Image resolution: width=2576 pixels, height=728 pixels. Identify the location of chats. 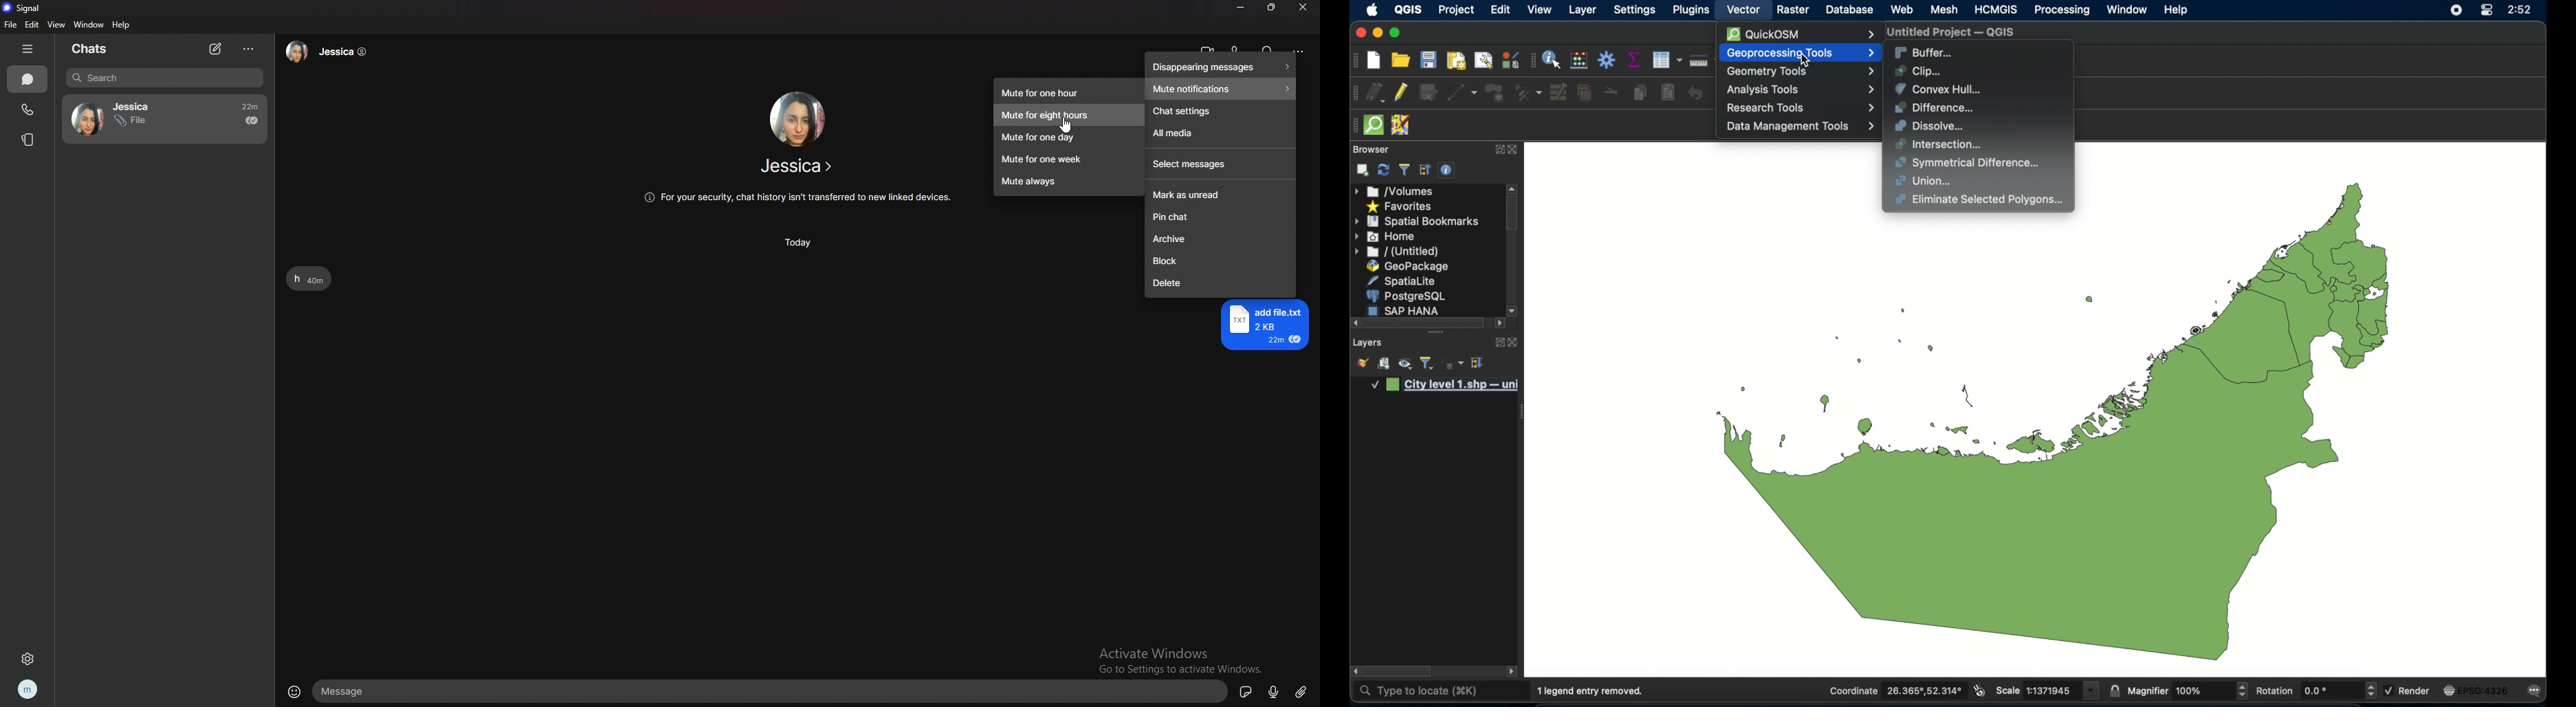
(95, 50).